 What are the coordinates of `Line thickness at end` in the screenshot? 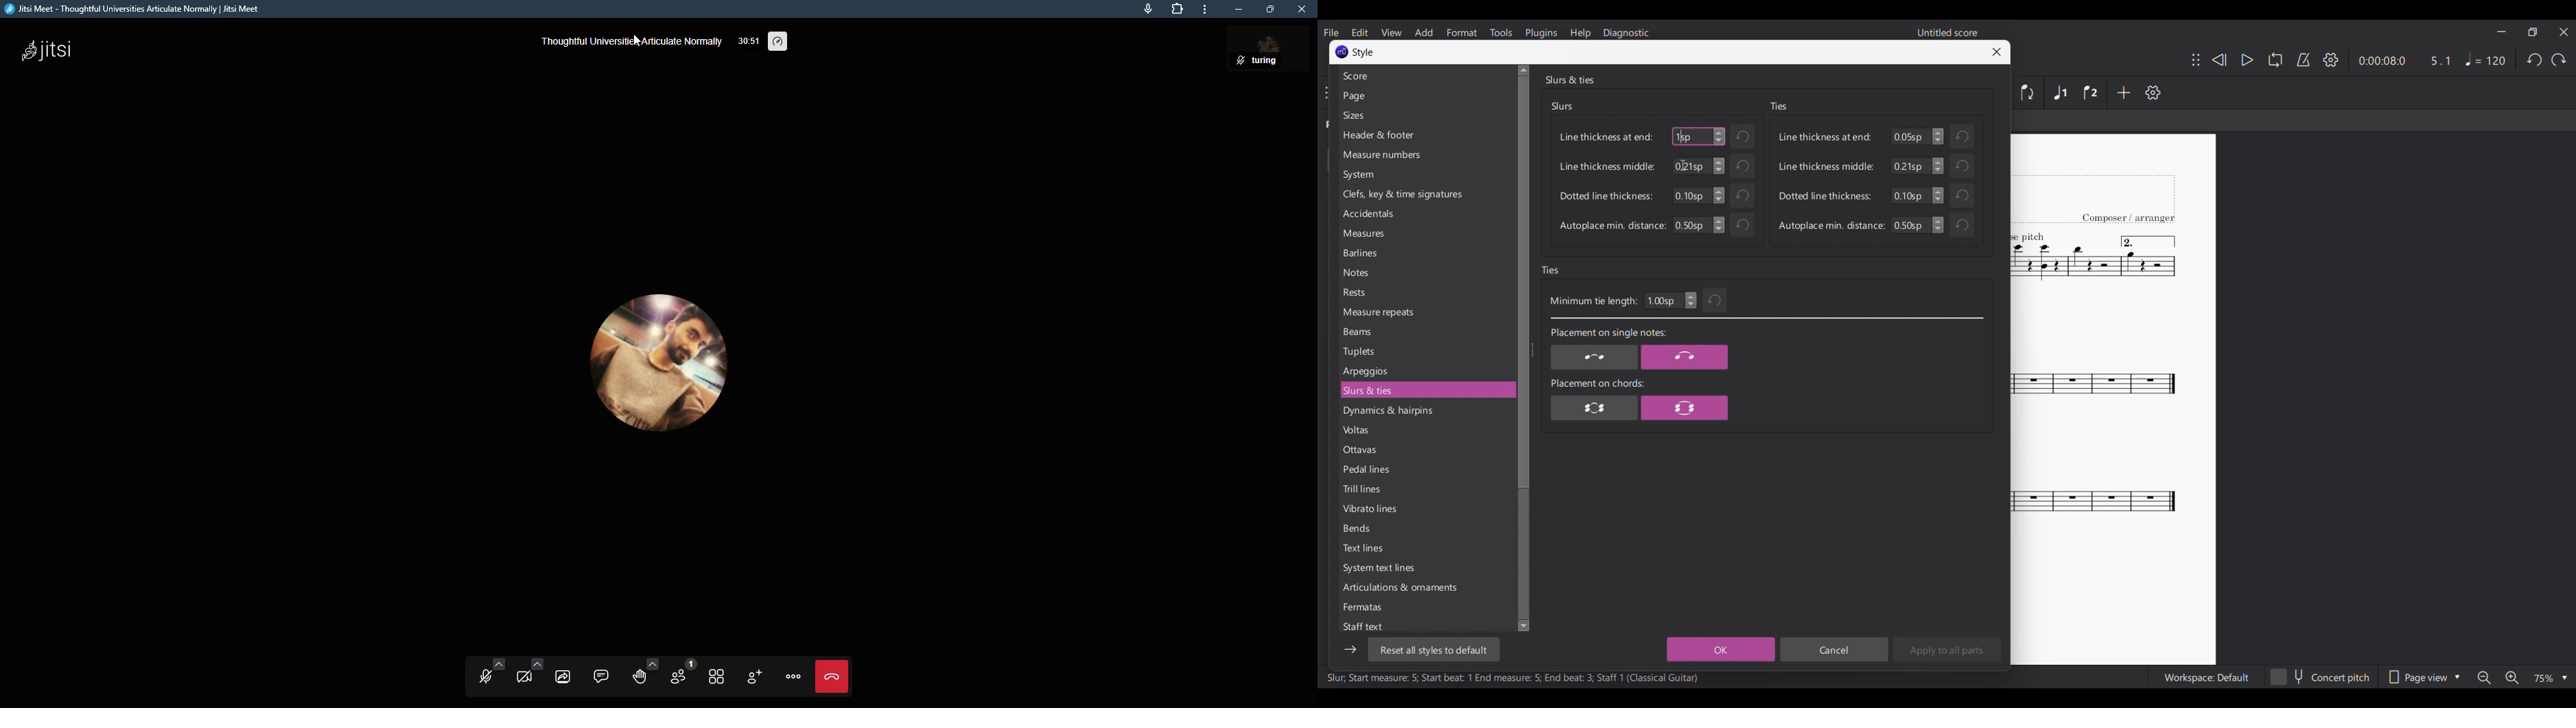 It's located at (1607, 137).